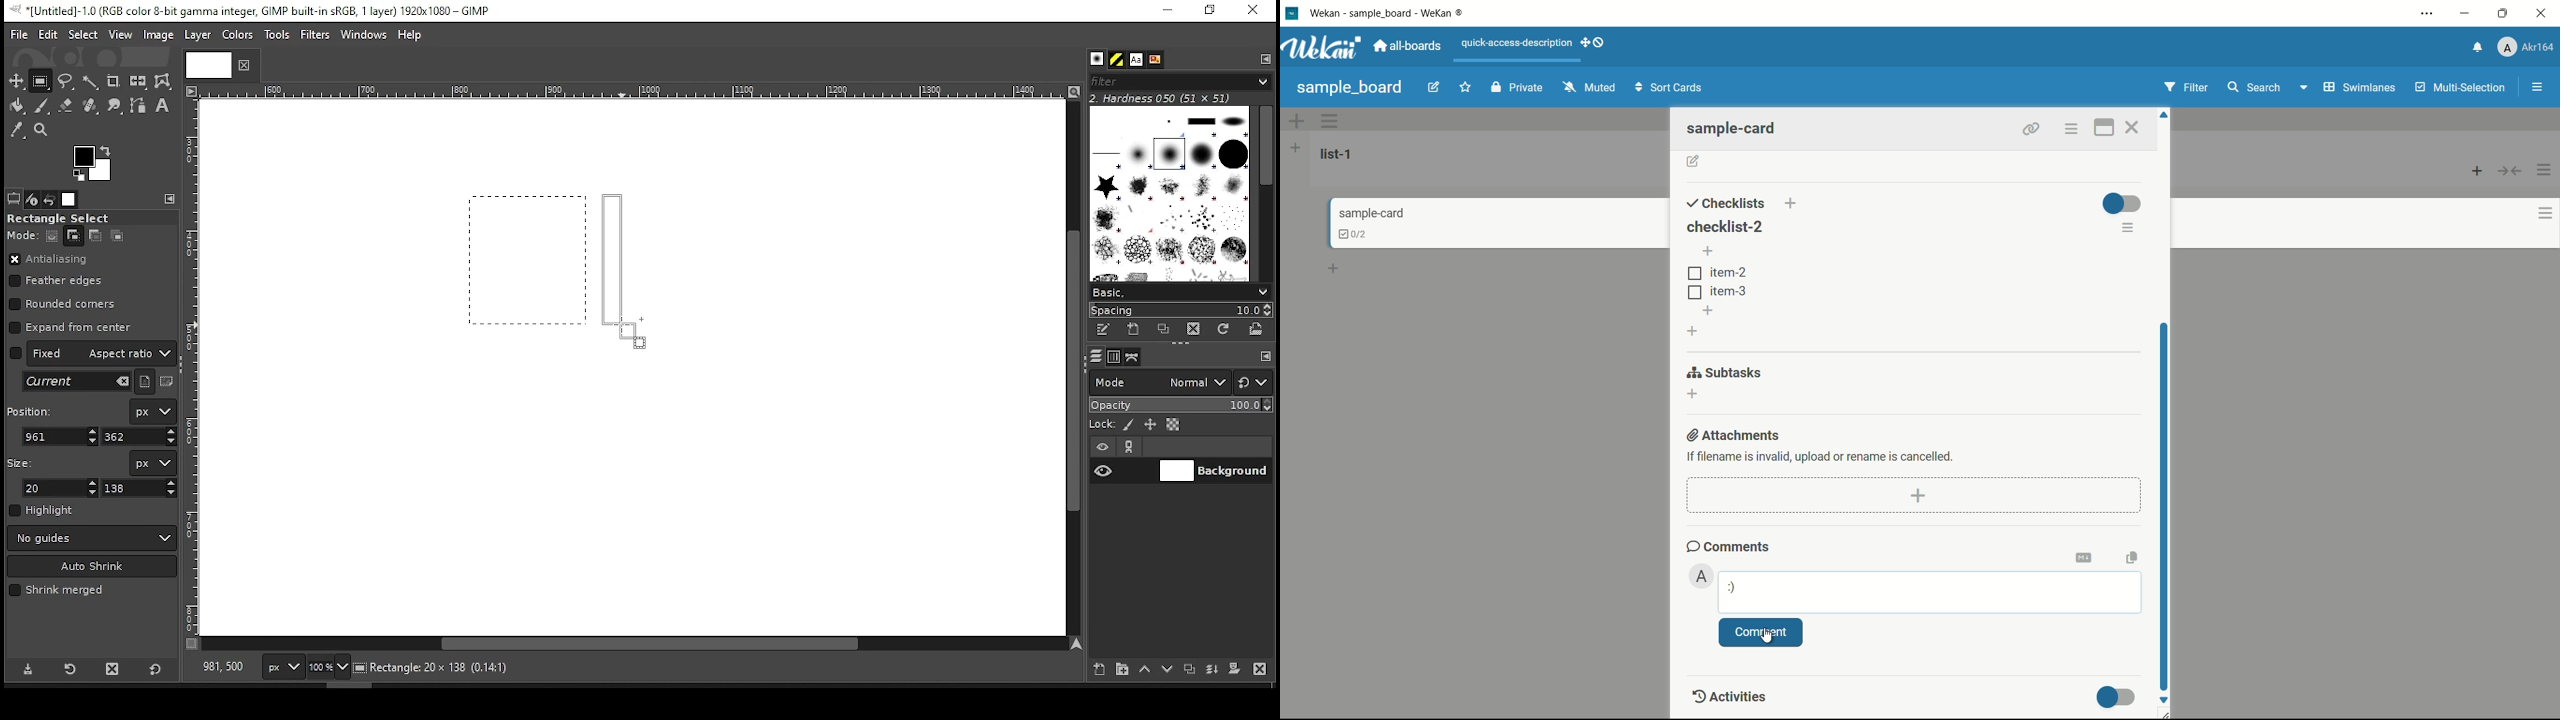  What do you see at coordinates (1257, 329) in the screenshot?
I see `open brush as image` at bounding box center [1257, 329].